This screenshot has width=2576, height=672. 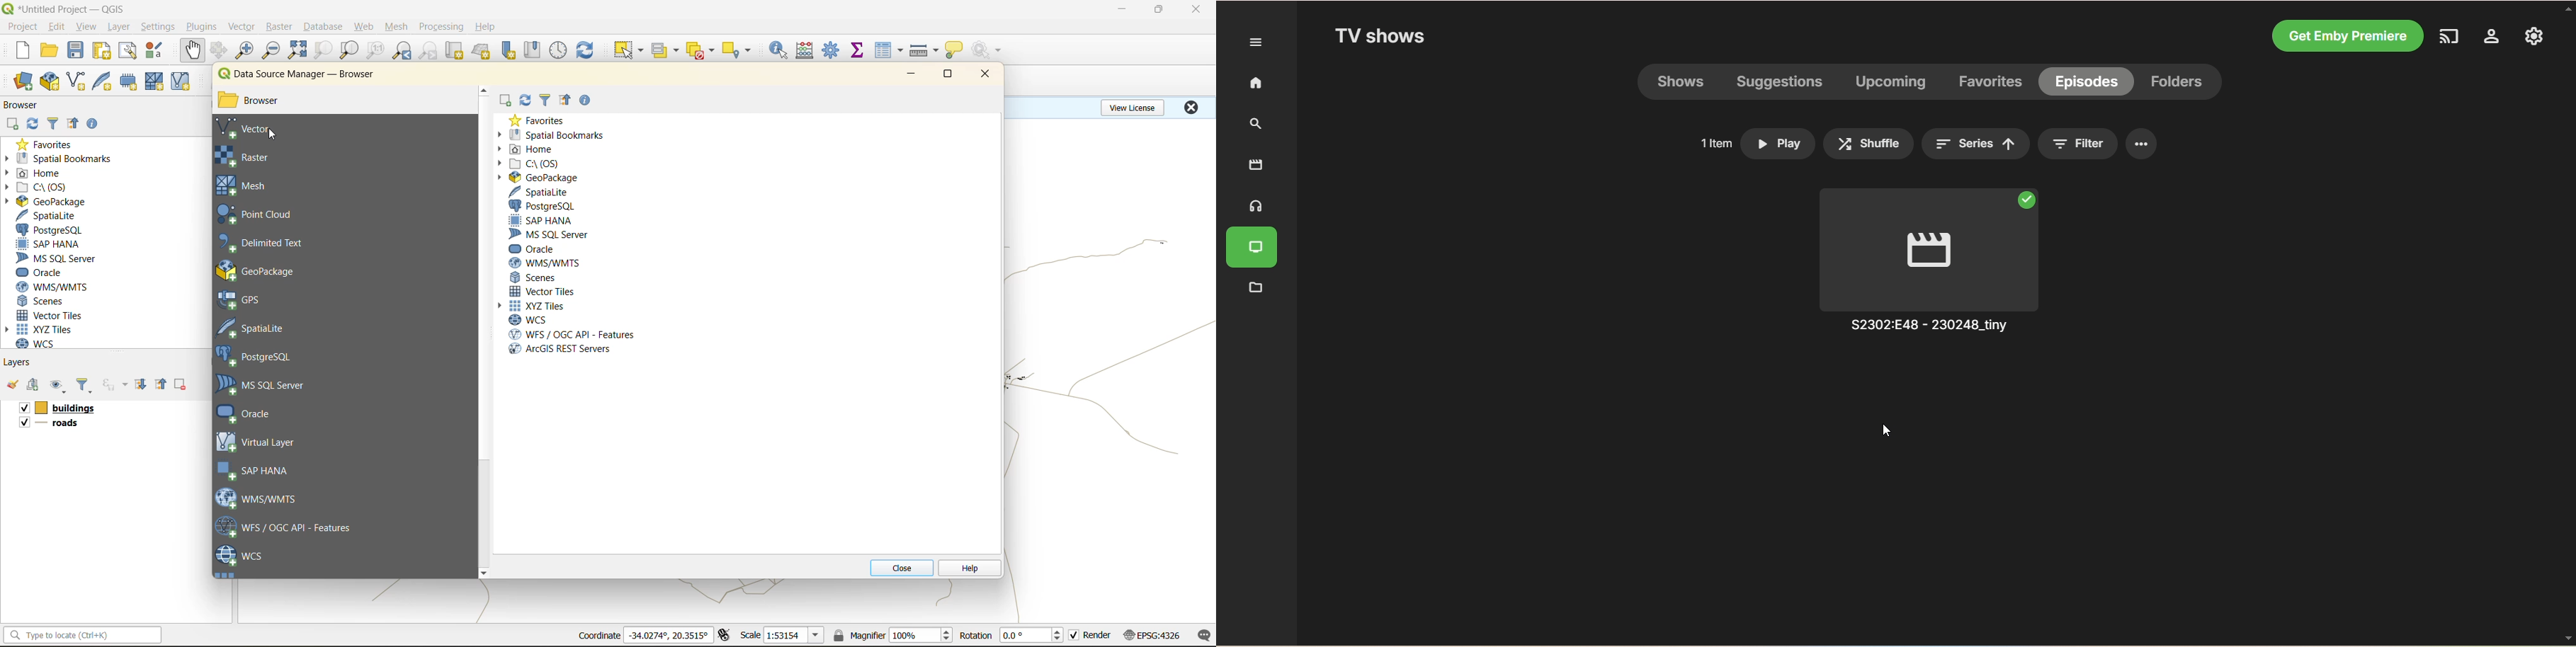 What do you see at coordinates (53, 217) in the screenshot?
I see `spatialite` at bounding box center [53, 217].